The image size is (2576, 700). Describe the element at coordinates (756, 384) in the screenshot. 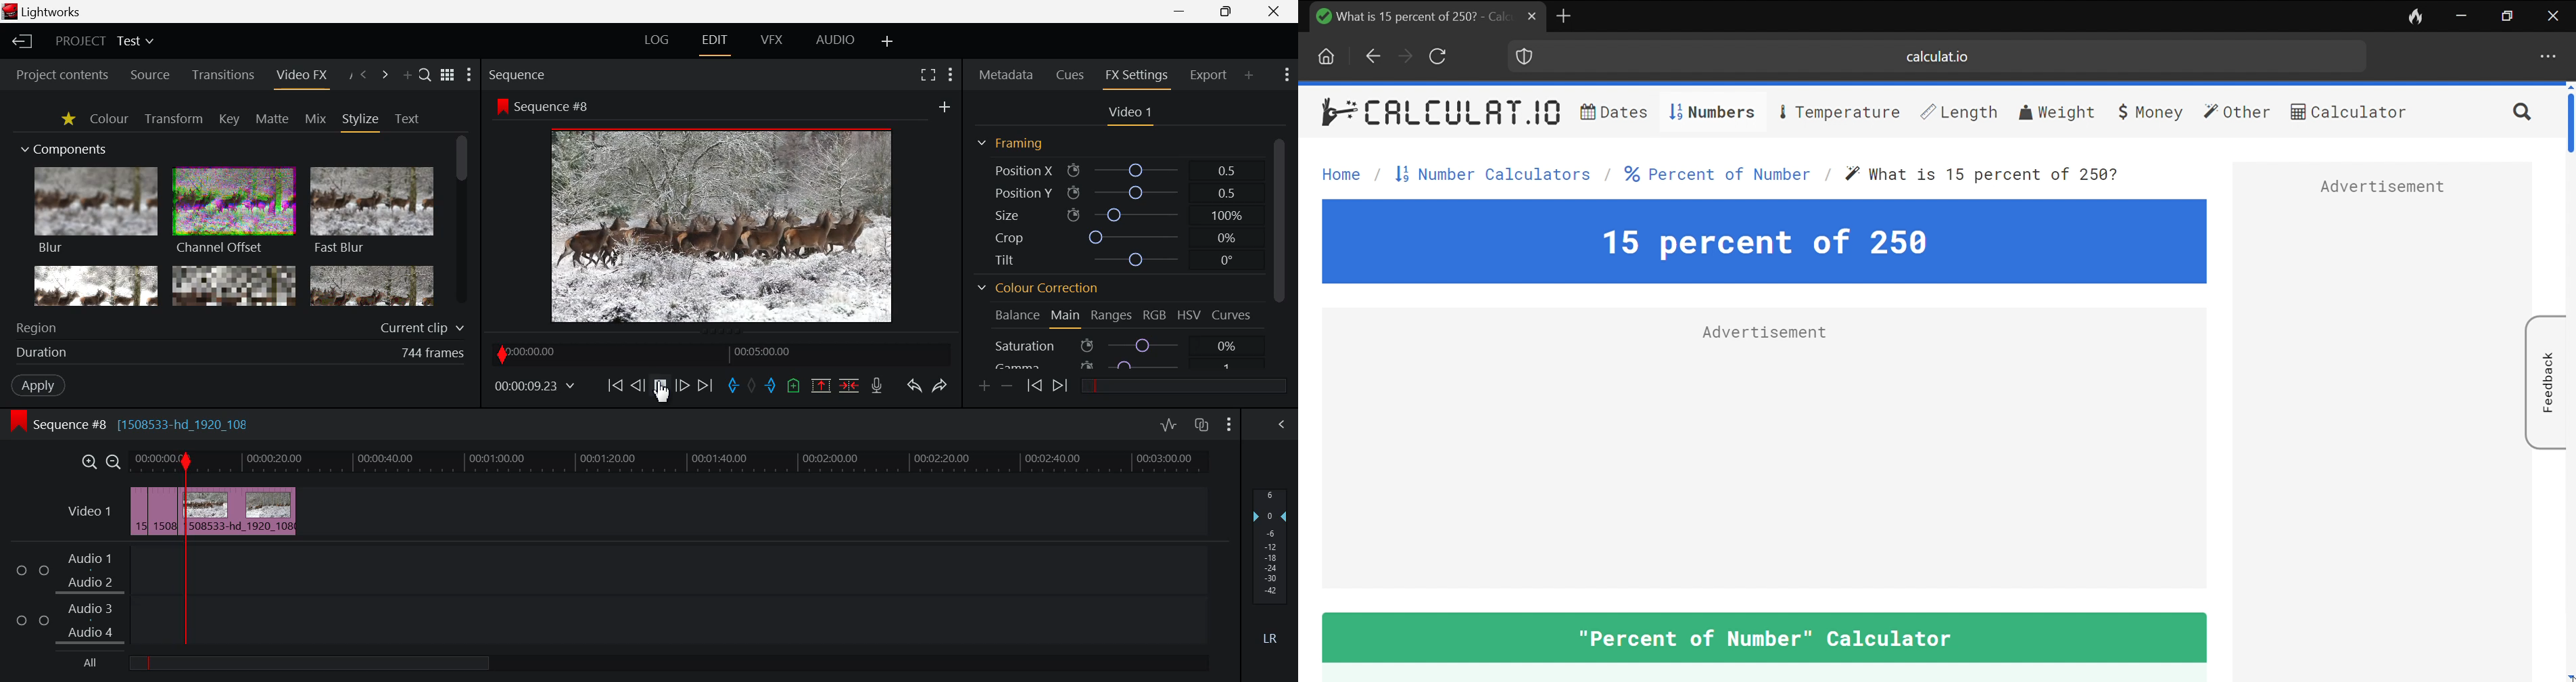

I see `Remove all marks` at that location.